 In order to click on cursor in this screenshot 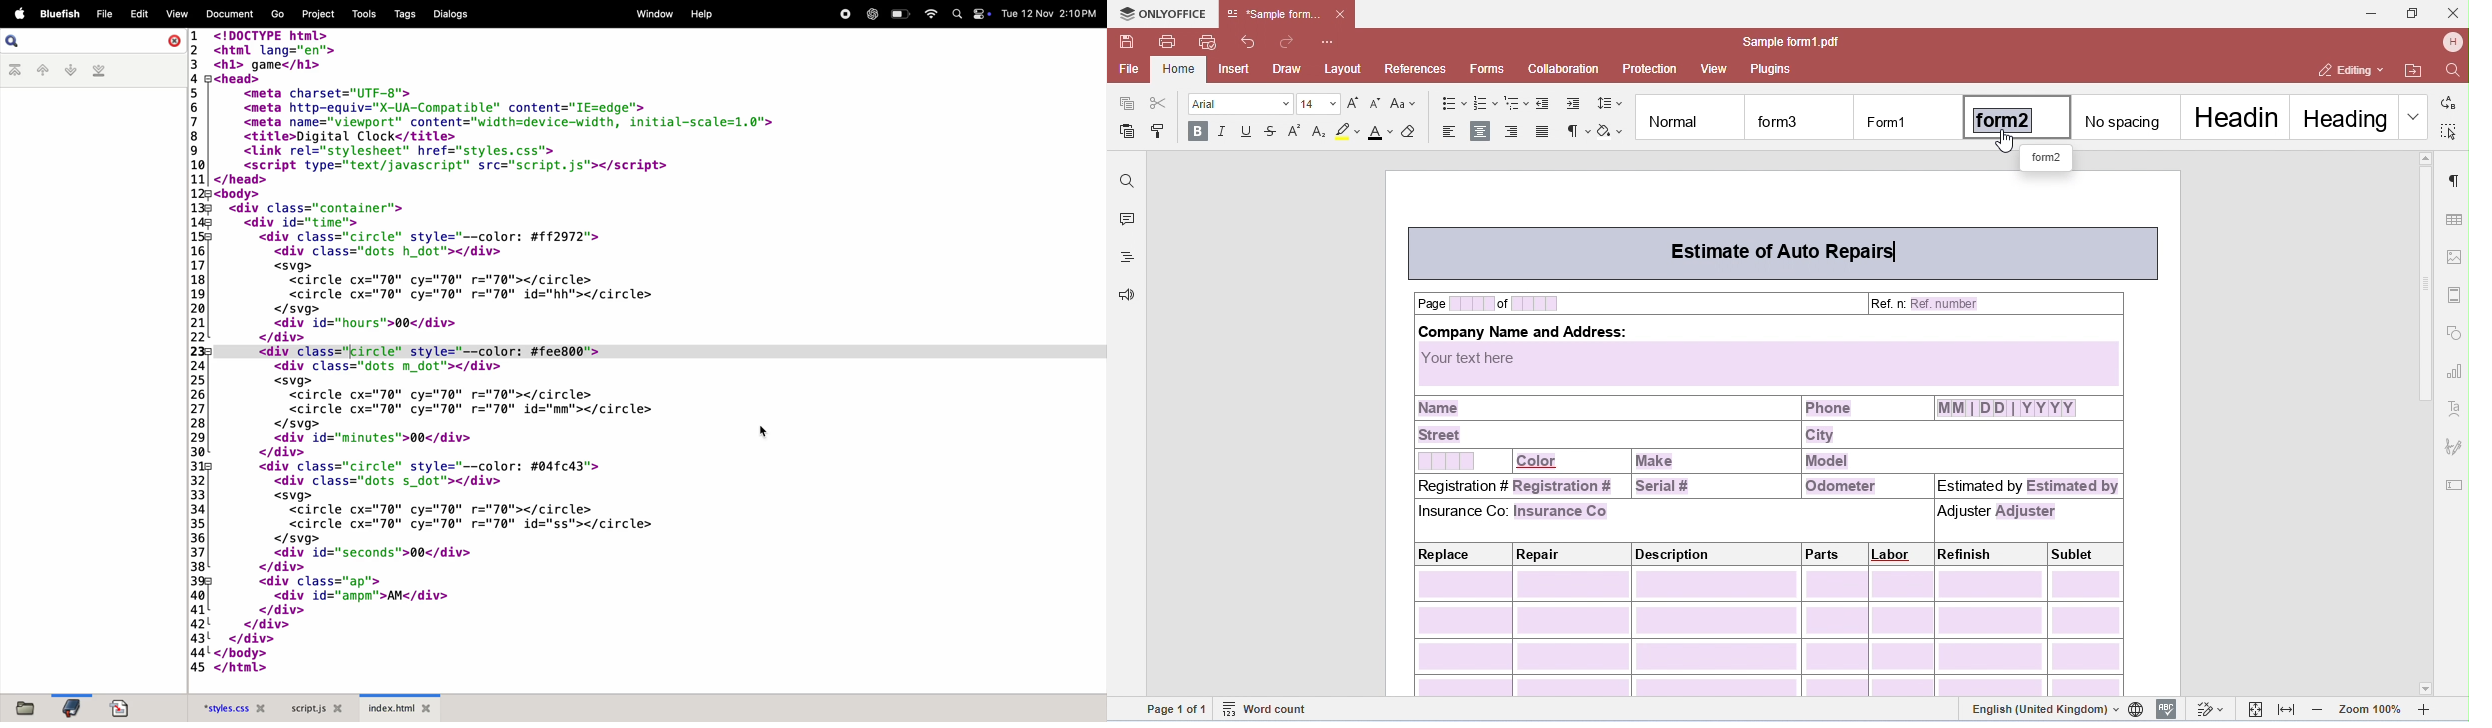, I will do `click(348, 352)`.